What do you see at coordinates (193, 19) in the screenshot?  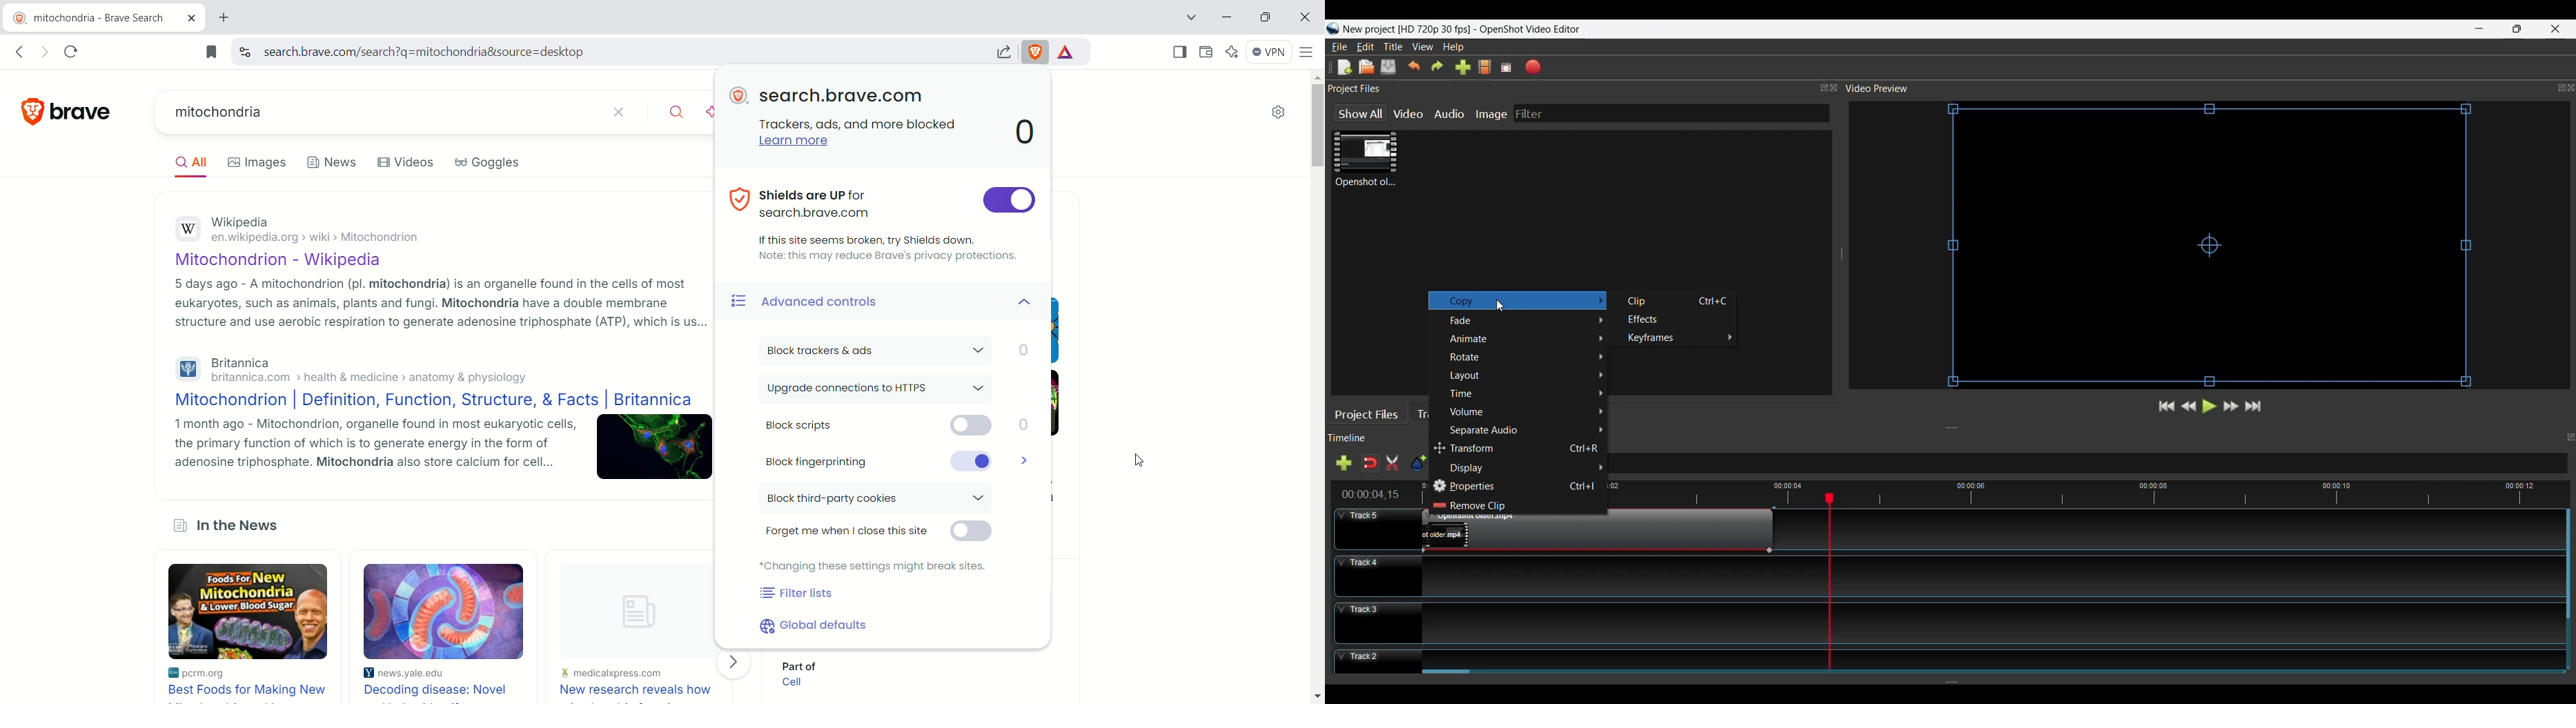 I see `Close tab` at bounding box center [193, 19].